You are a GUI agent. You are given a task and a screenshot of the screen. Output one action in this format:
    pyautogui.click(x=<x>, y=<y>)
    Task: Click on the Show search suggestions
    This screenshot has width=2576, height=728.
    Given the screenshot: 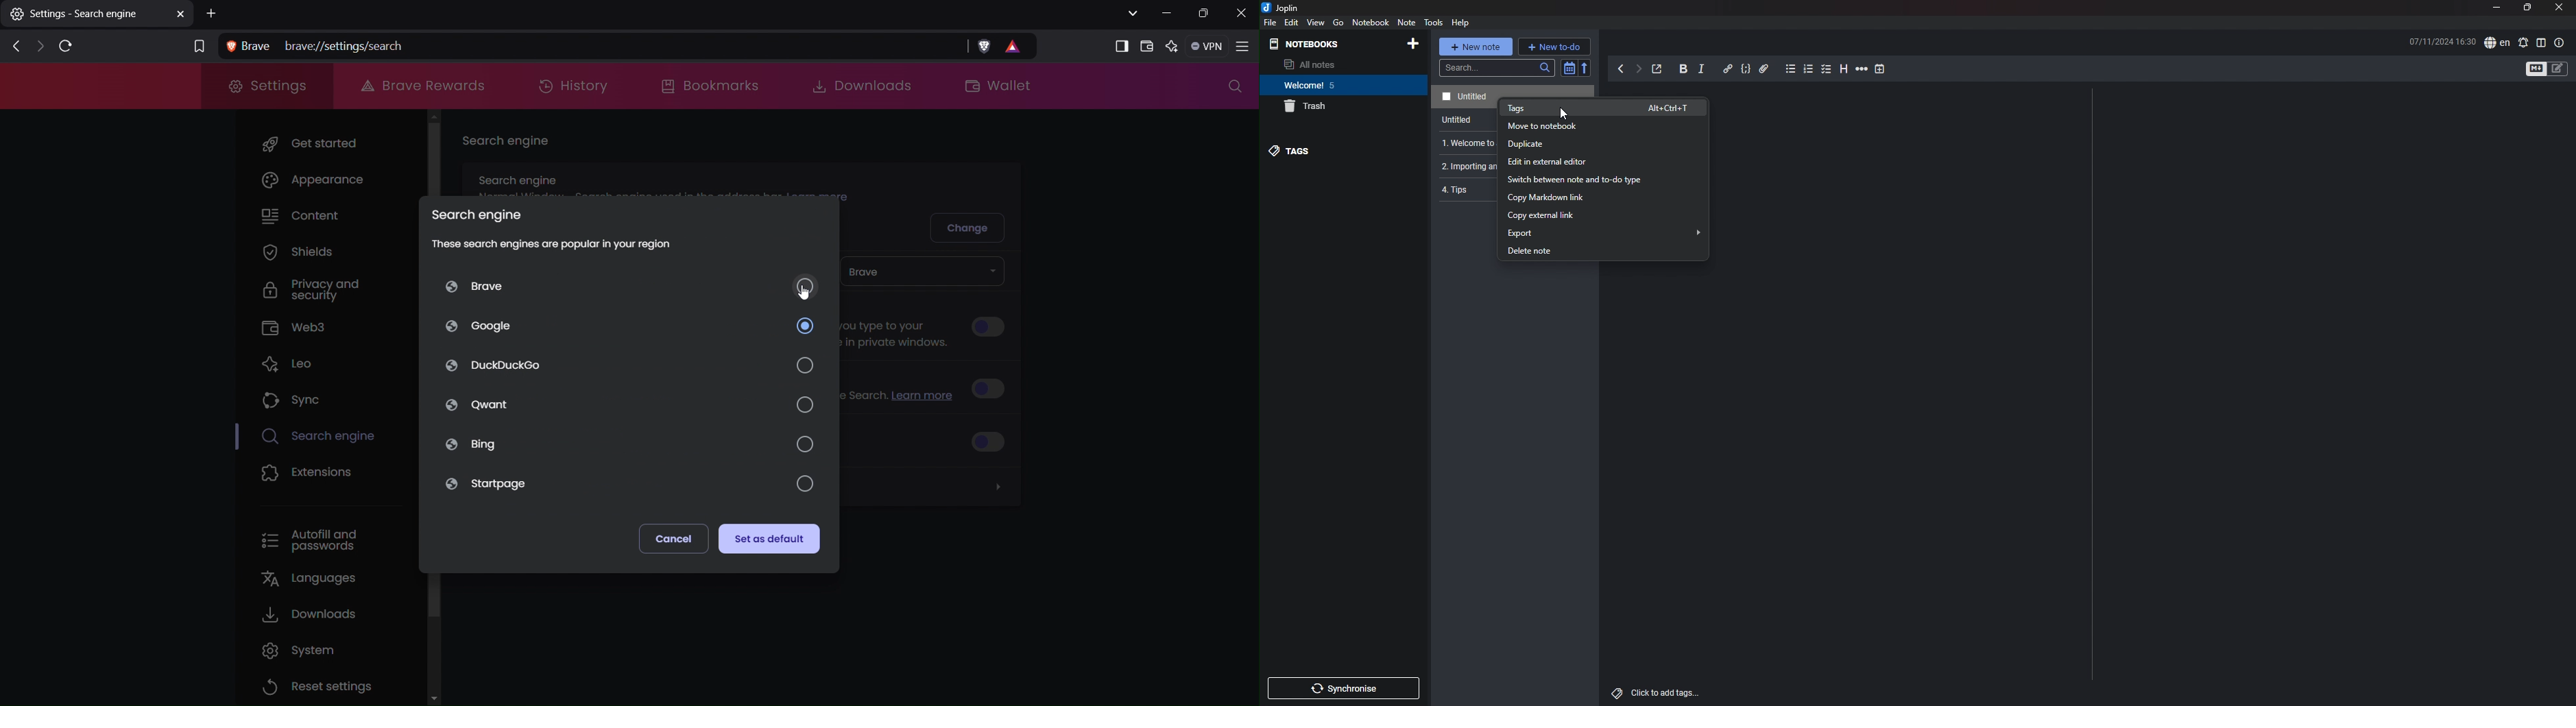 What is the action you would take?
    pyautogui.click(x=901, y=327)
    